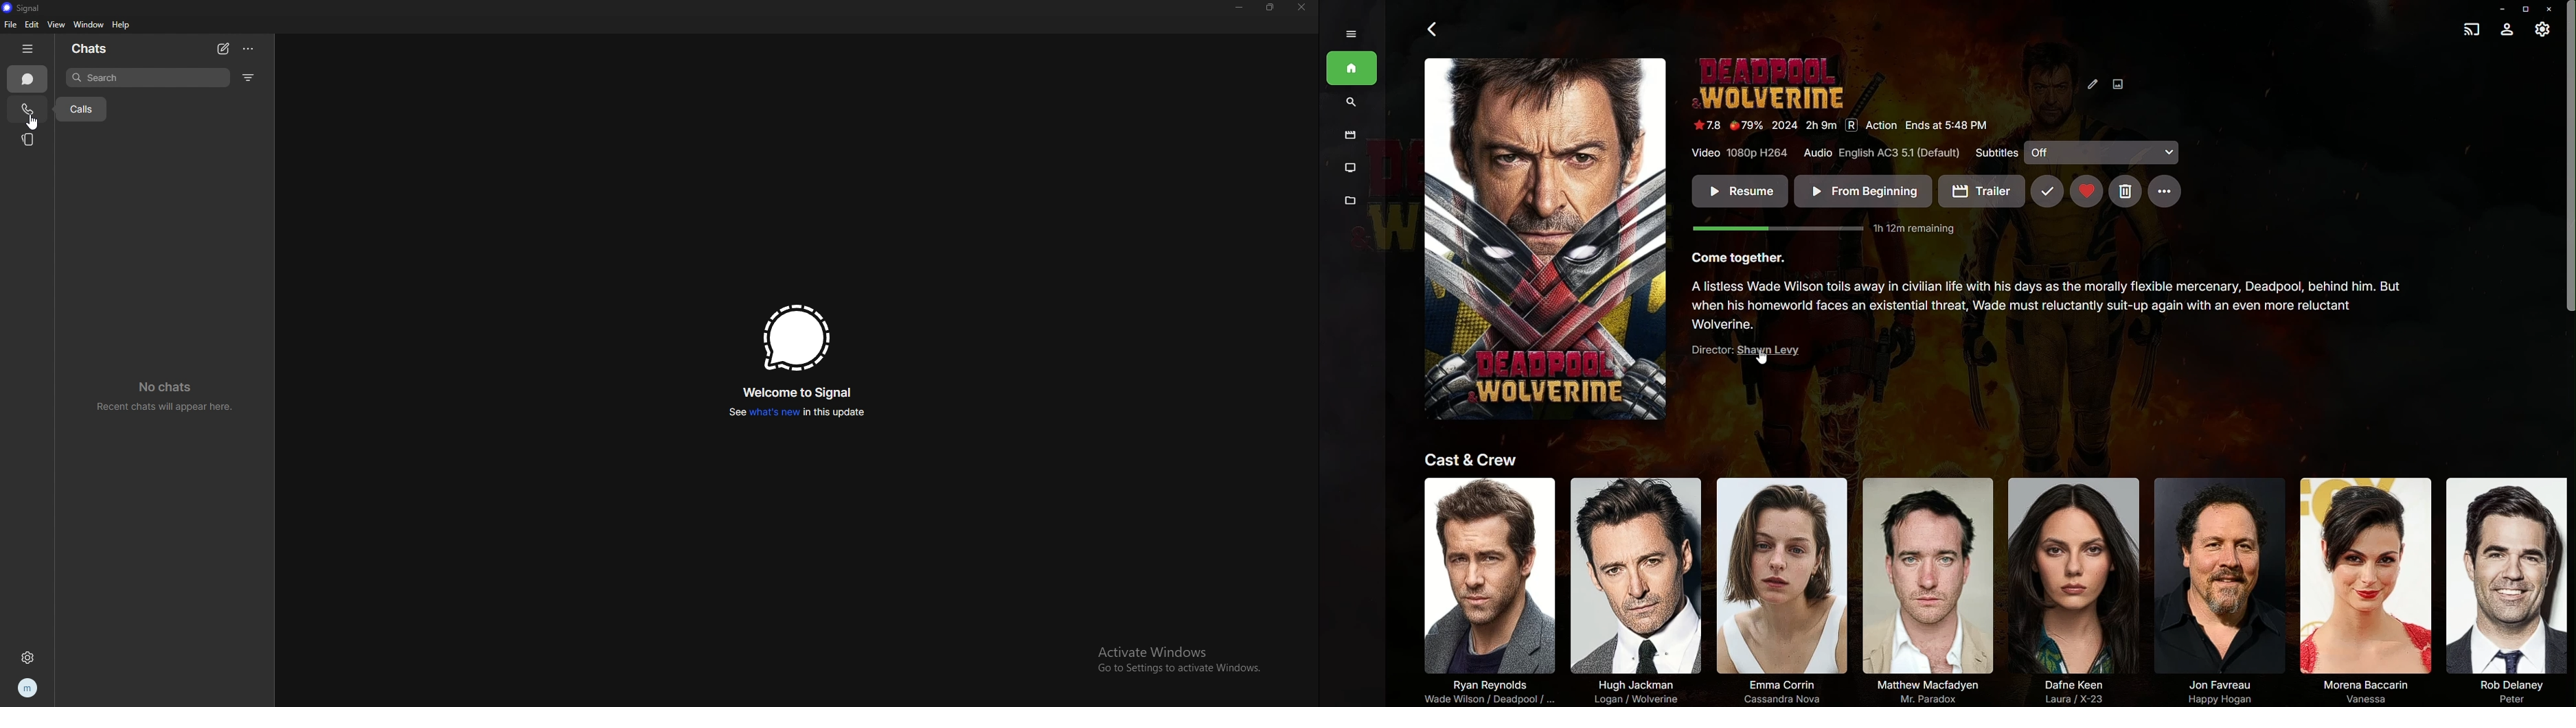 Image resolution: width=2576 pixels, height=728 pixels. What do you see at coordinates (223, 49) in the screenshot?
I see `new chat` at bounding box center [223, 49].